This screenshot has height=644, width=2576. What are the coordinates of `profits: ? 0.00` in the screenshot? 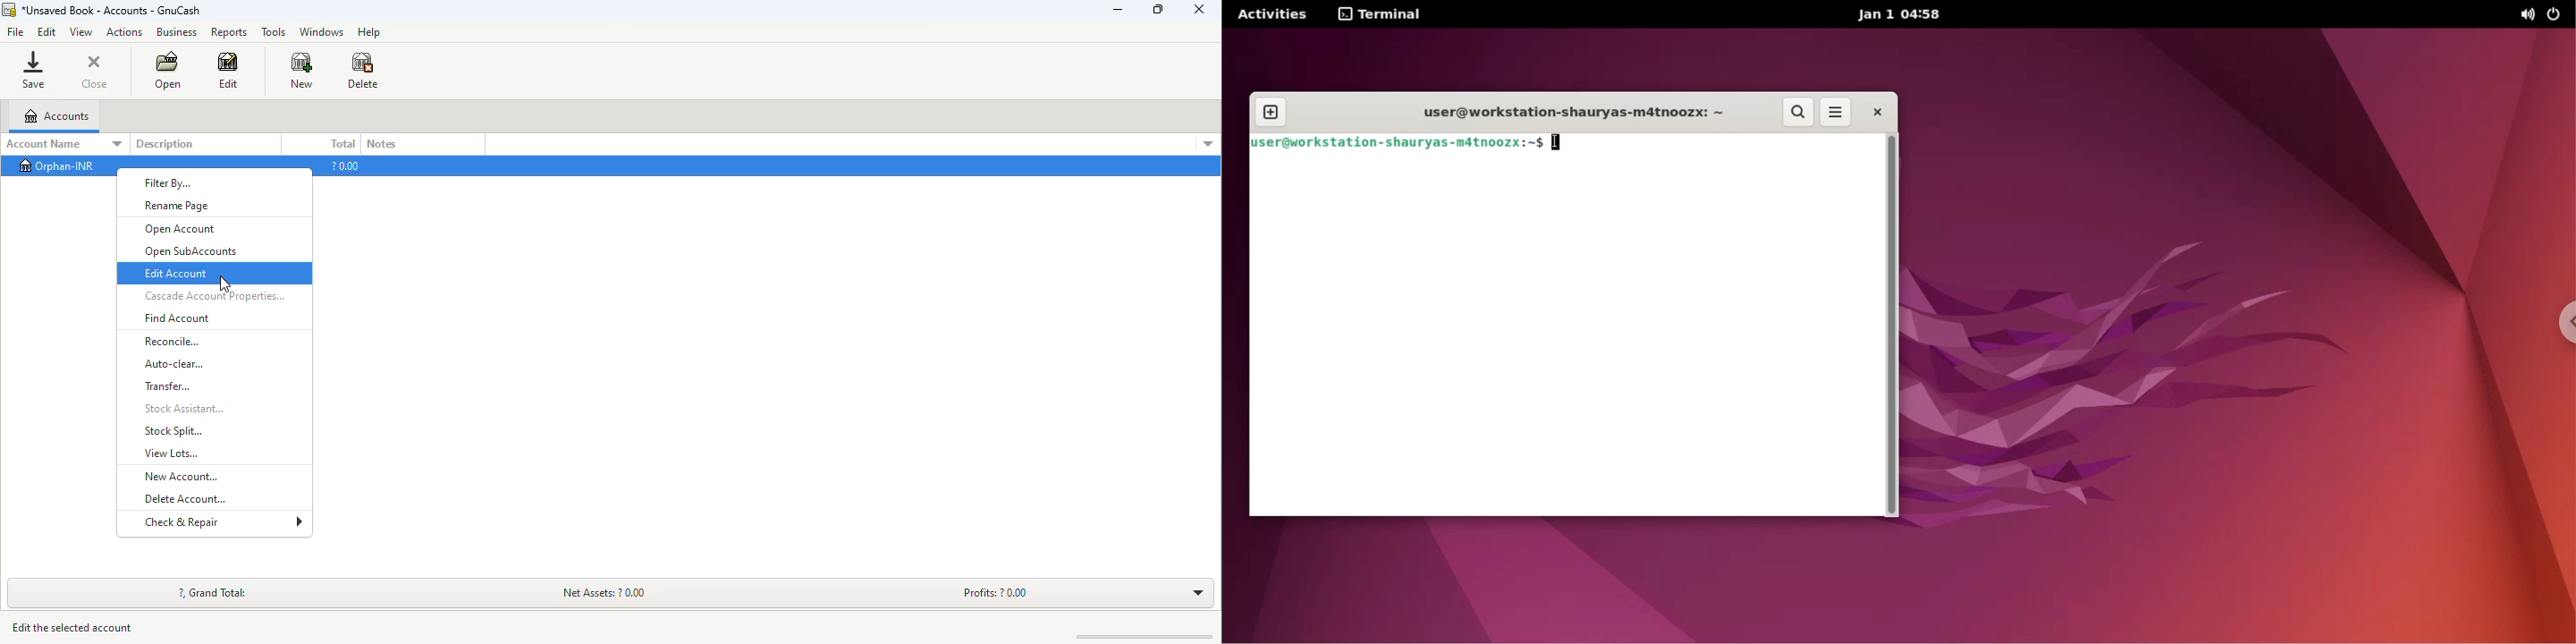 It's located at (995, 592).